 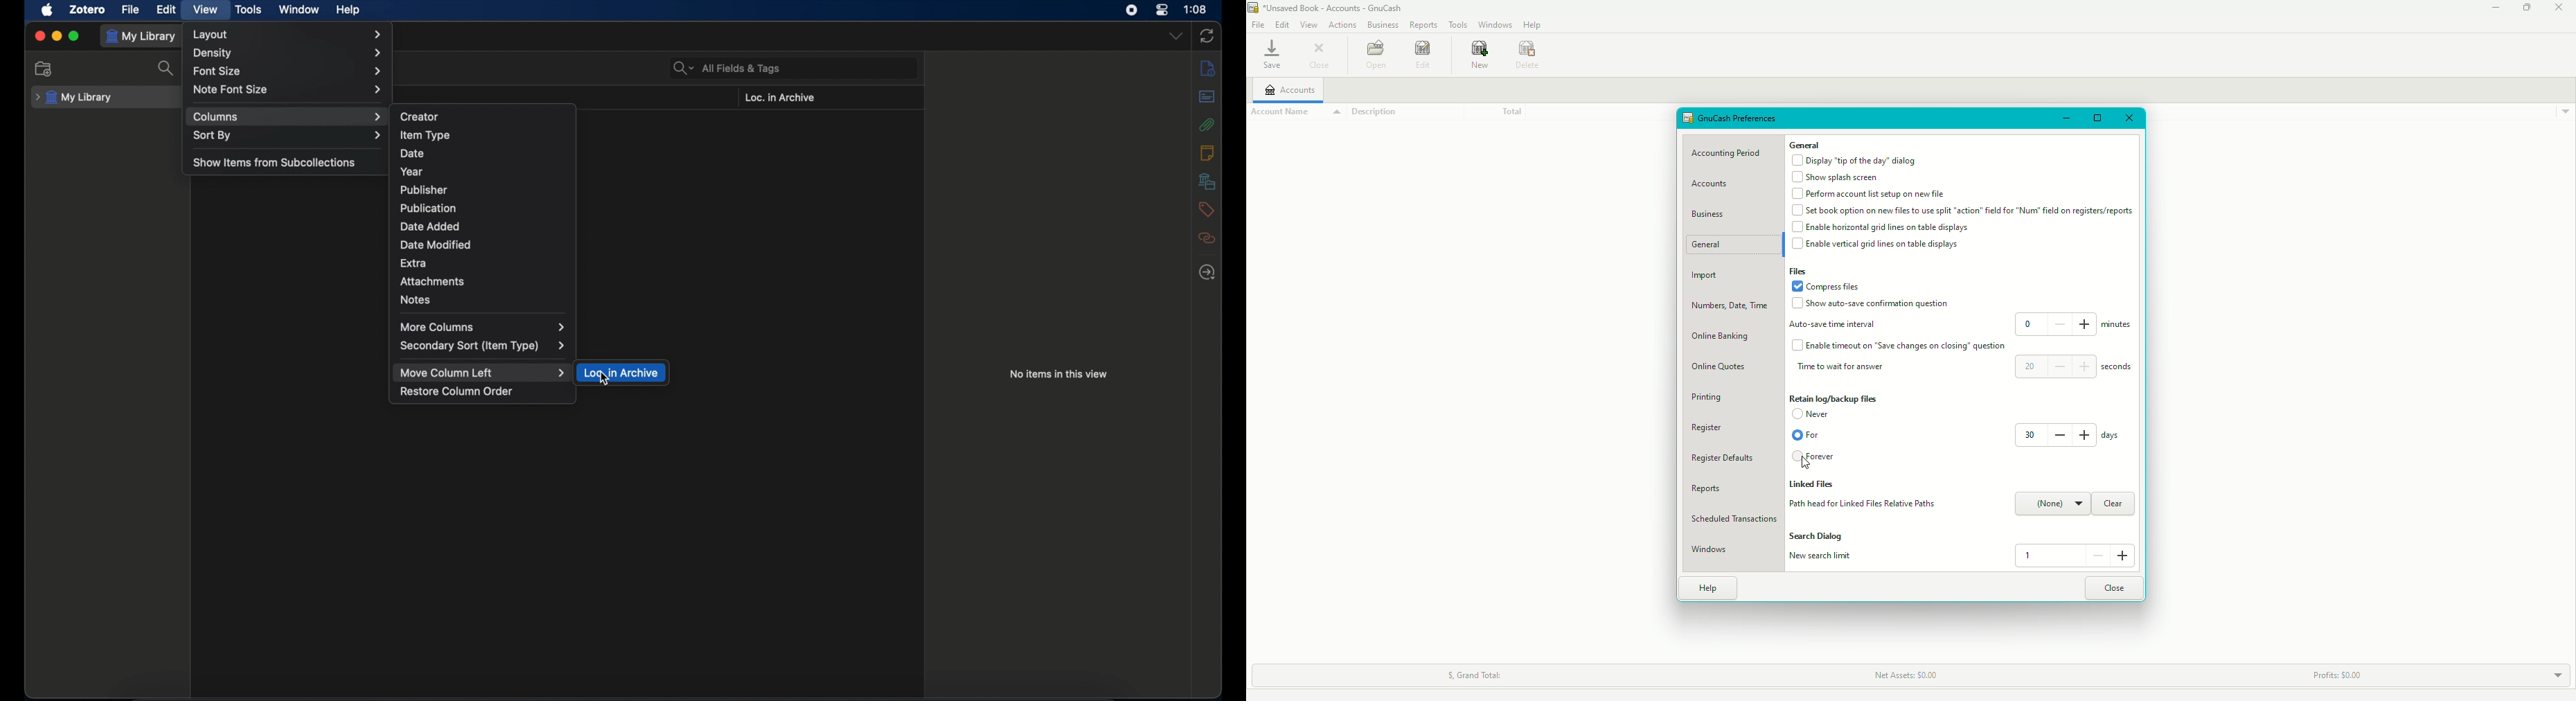 I want to click on 30, so click(x=2054, y=434).